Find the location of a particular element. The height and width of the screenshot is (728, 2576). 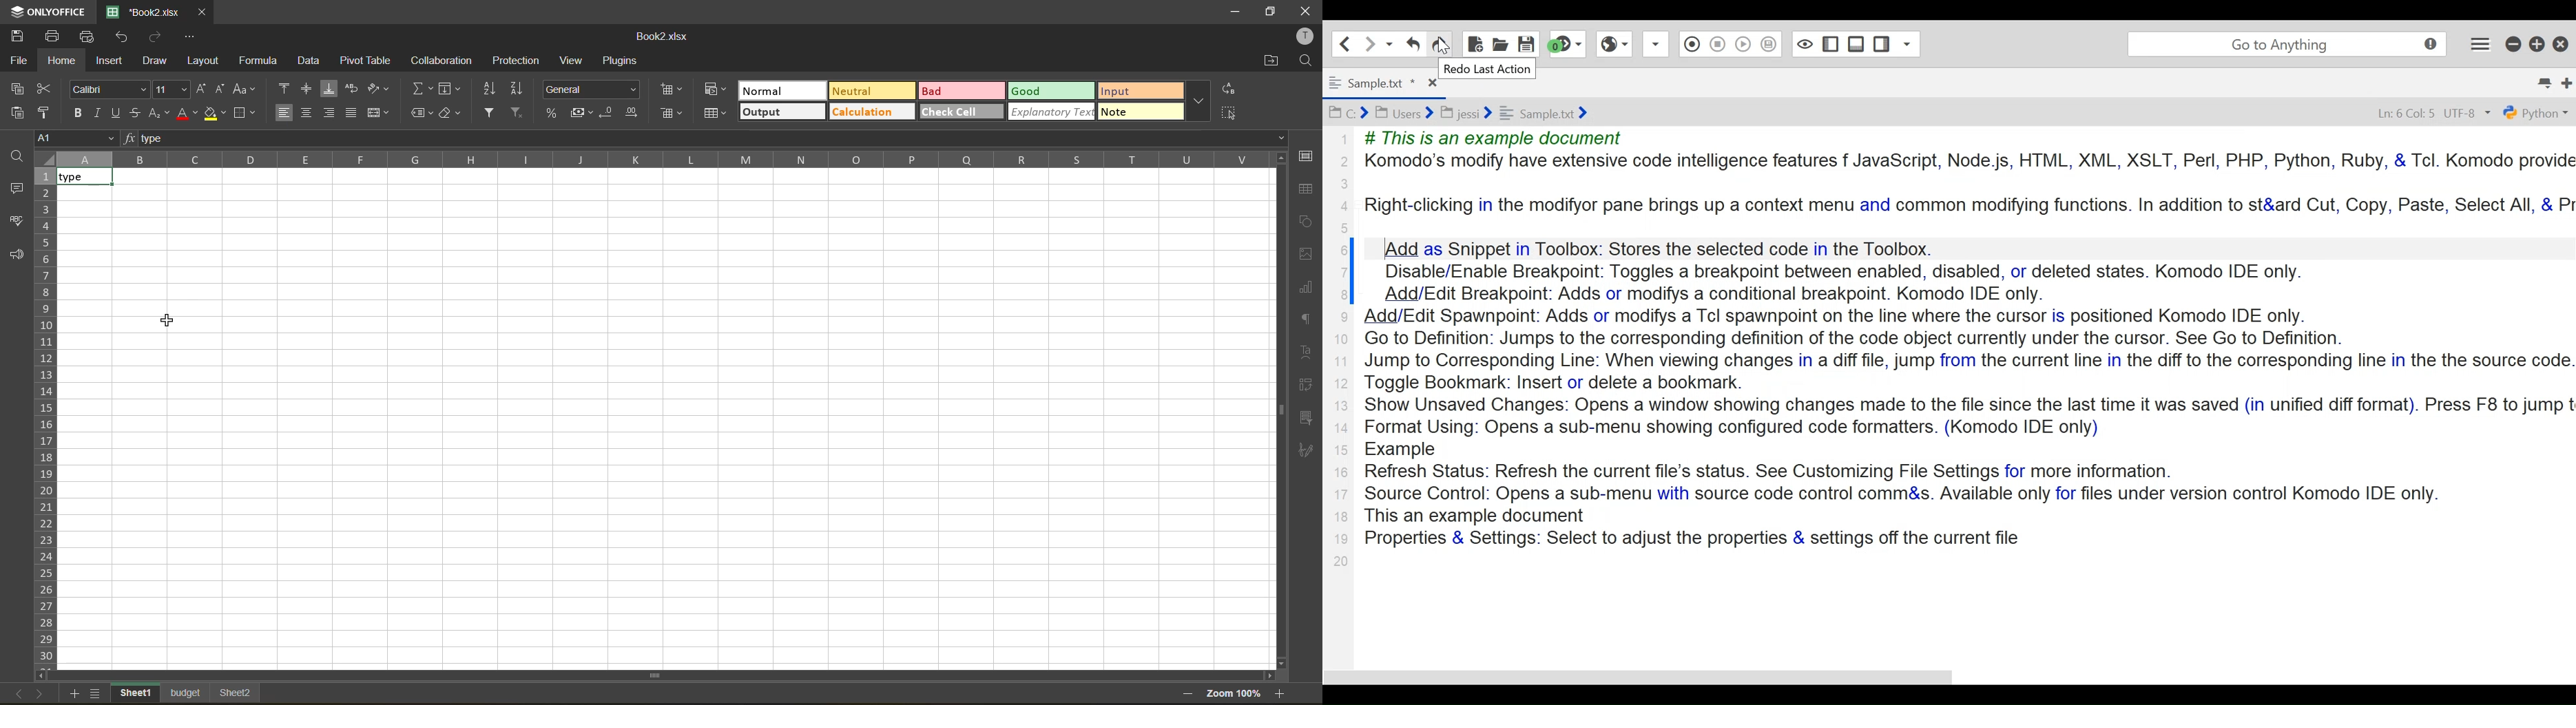

charts is located at coordinates (1307, 289).